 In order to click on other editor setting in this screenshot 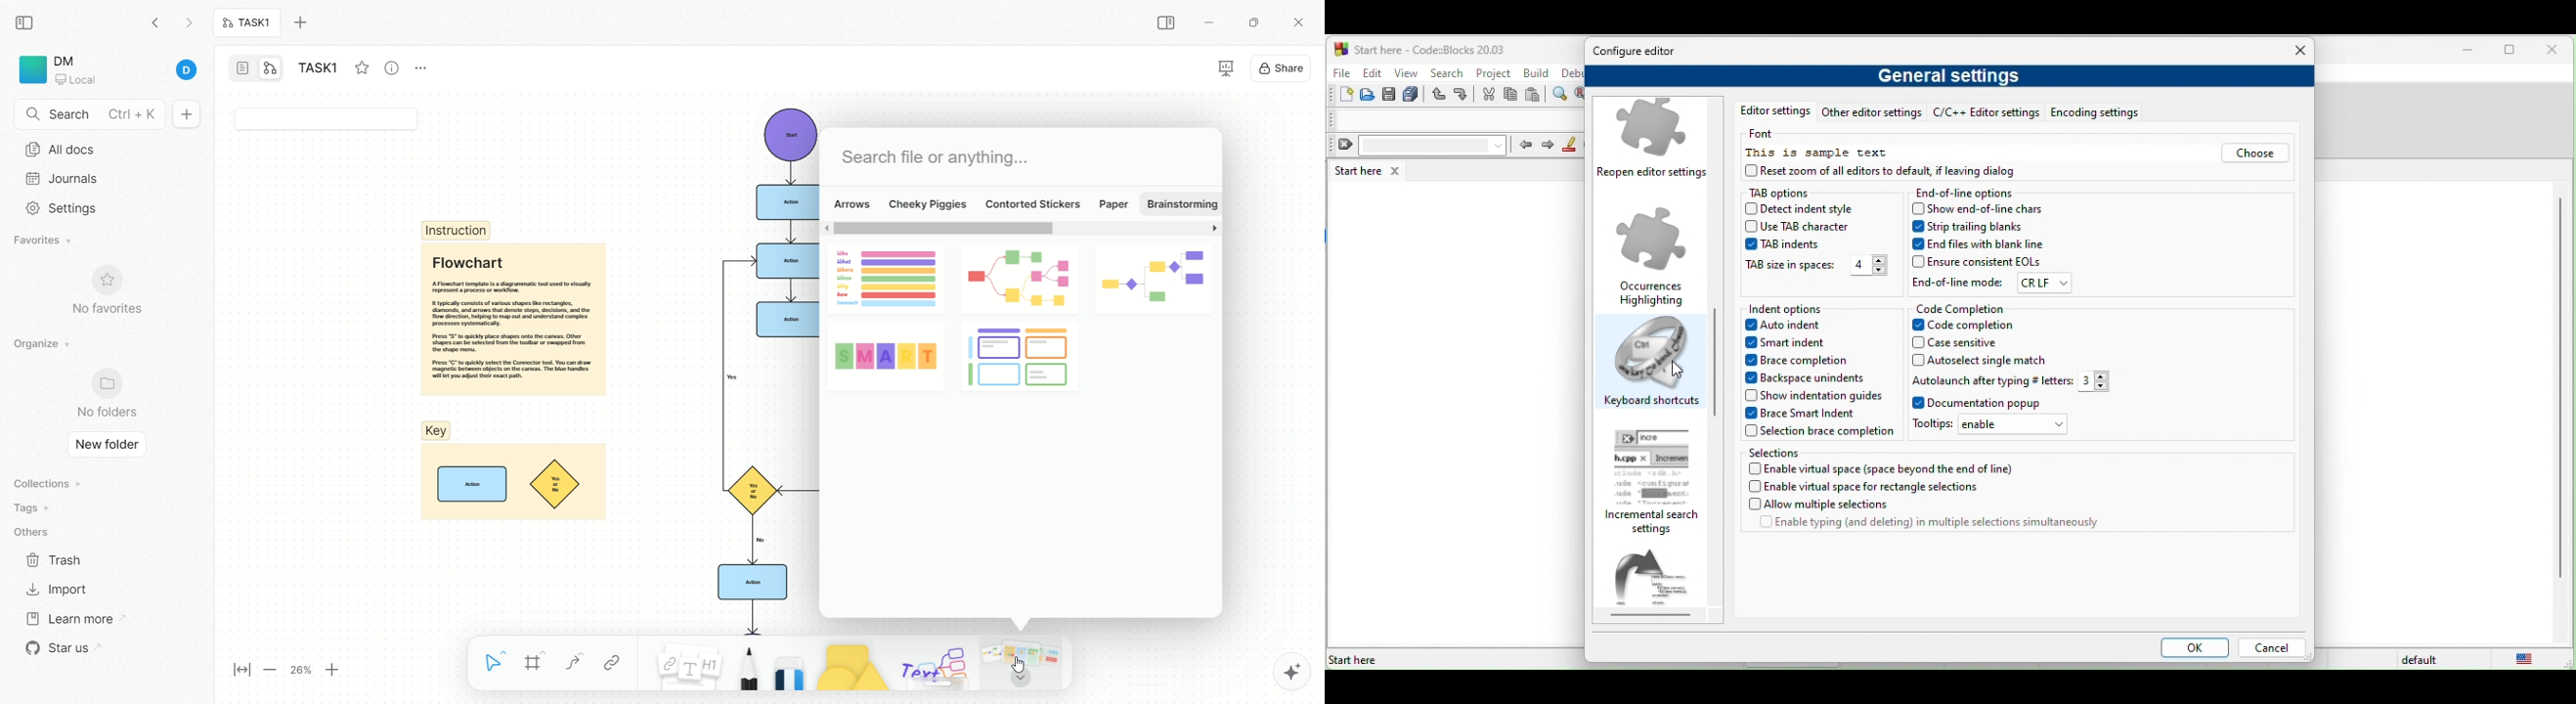, I will do `click(1871, 114)`.